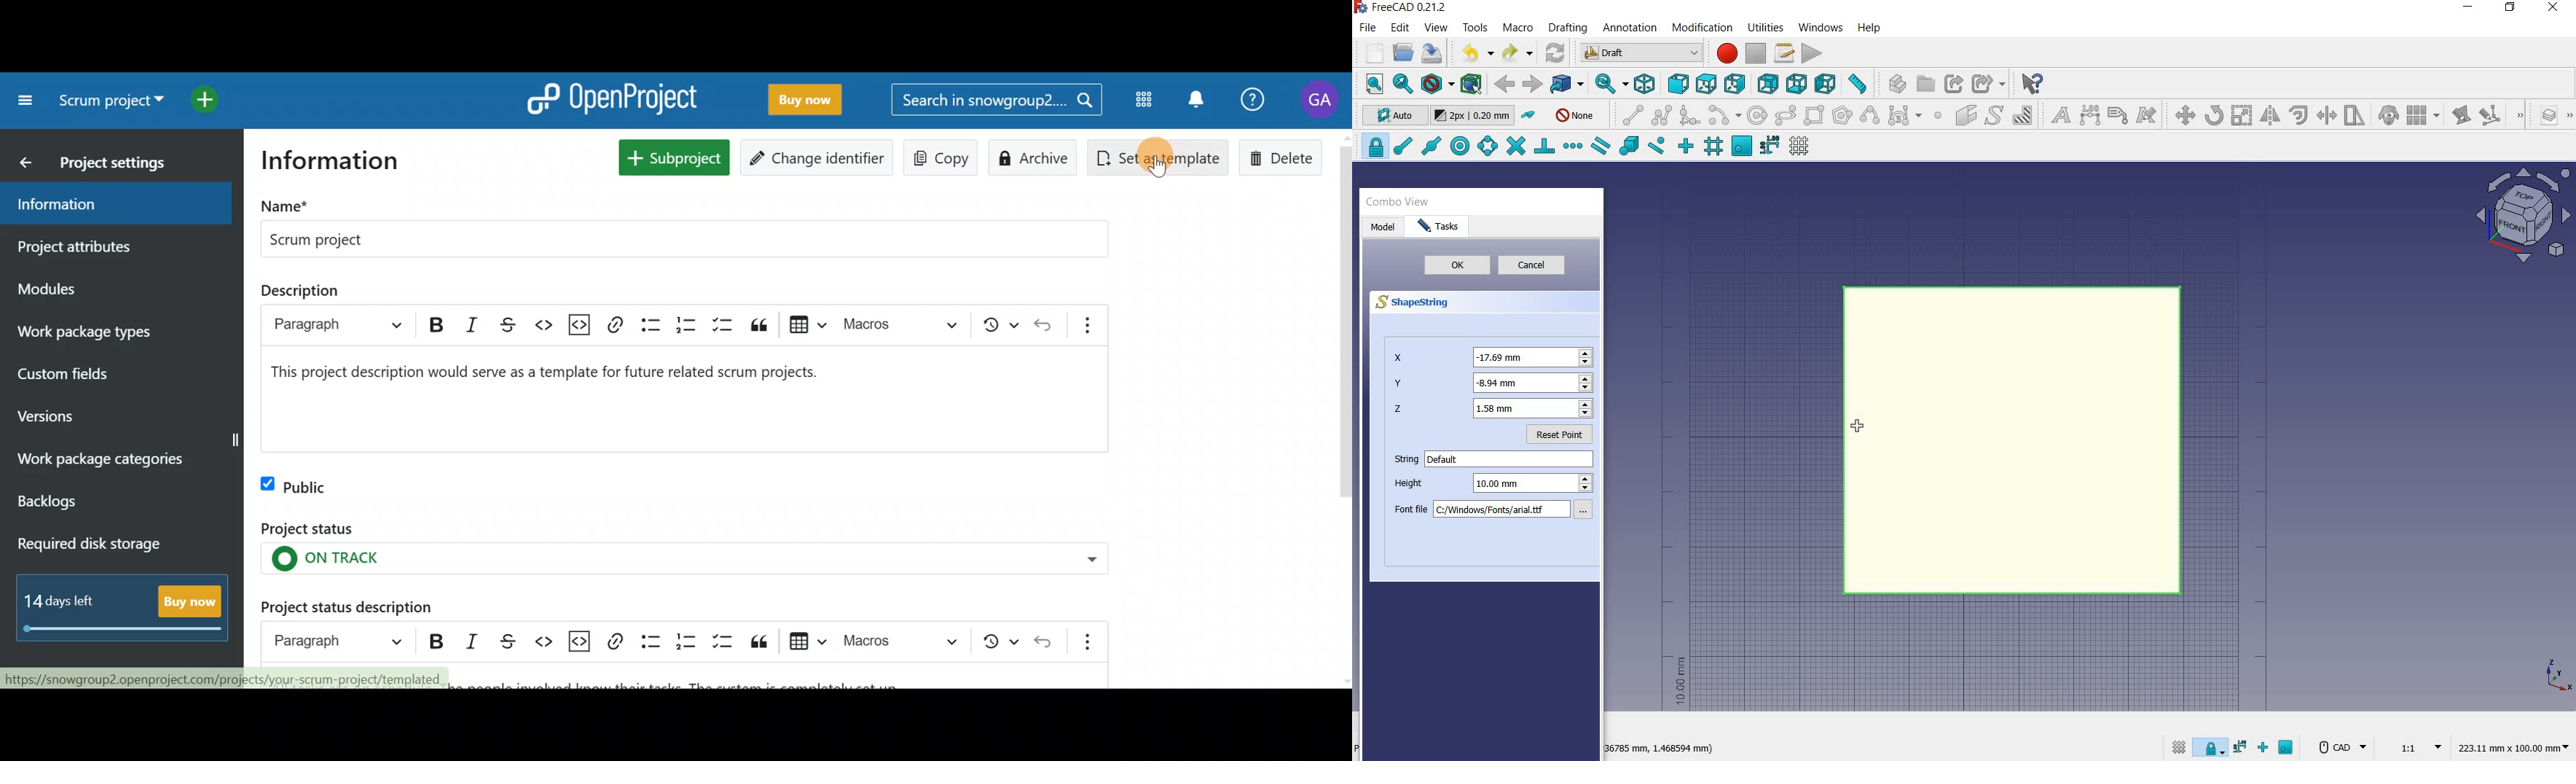 The width and height of the screenshot is (2576, 784). Describe the element at coordinates (808, 100) in the screenshot. I see `Buy now` at that location.